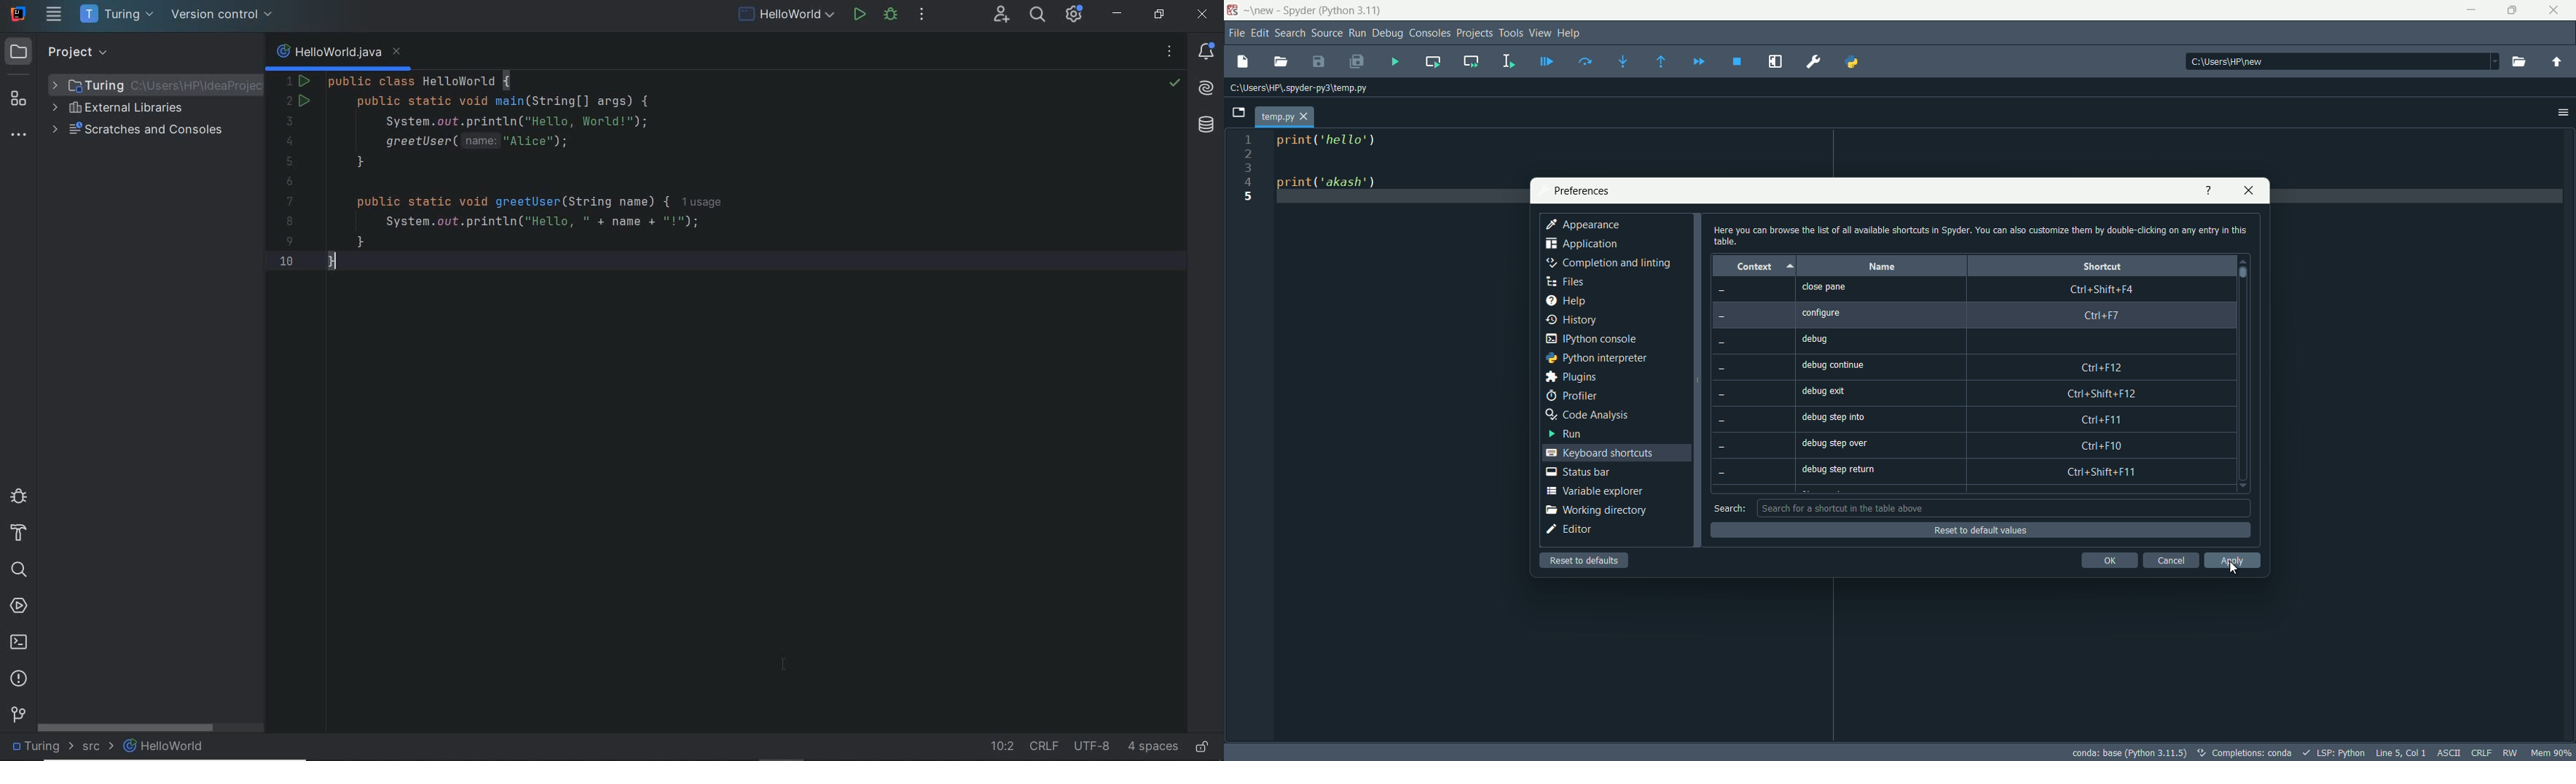 The height and width of the screenshot is (784, 2576). Describe the element at coordinates (1249, 169) in the screenshot. I see `line numbers` at that location.